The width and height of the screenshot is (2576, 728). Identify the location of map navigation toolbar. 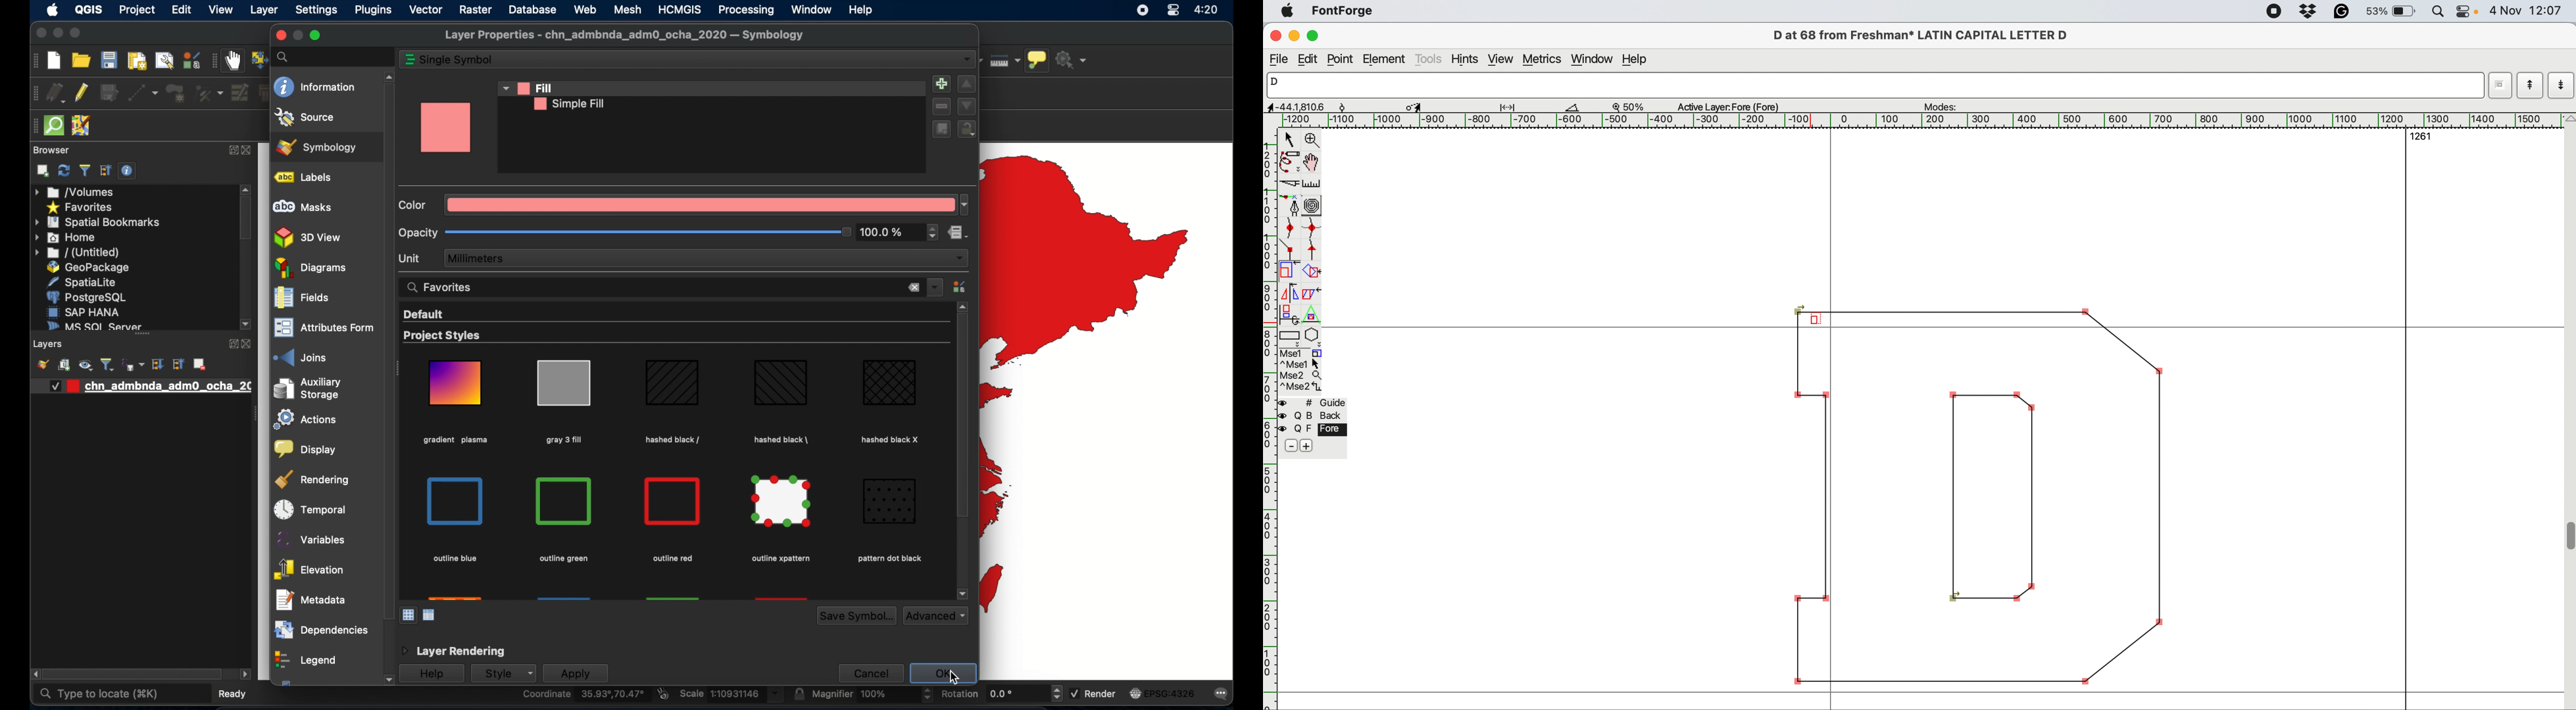
(213, 61).